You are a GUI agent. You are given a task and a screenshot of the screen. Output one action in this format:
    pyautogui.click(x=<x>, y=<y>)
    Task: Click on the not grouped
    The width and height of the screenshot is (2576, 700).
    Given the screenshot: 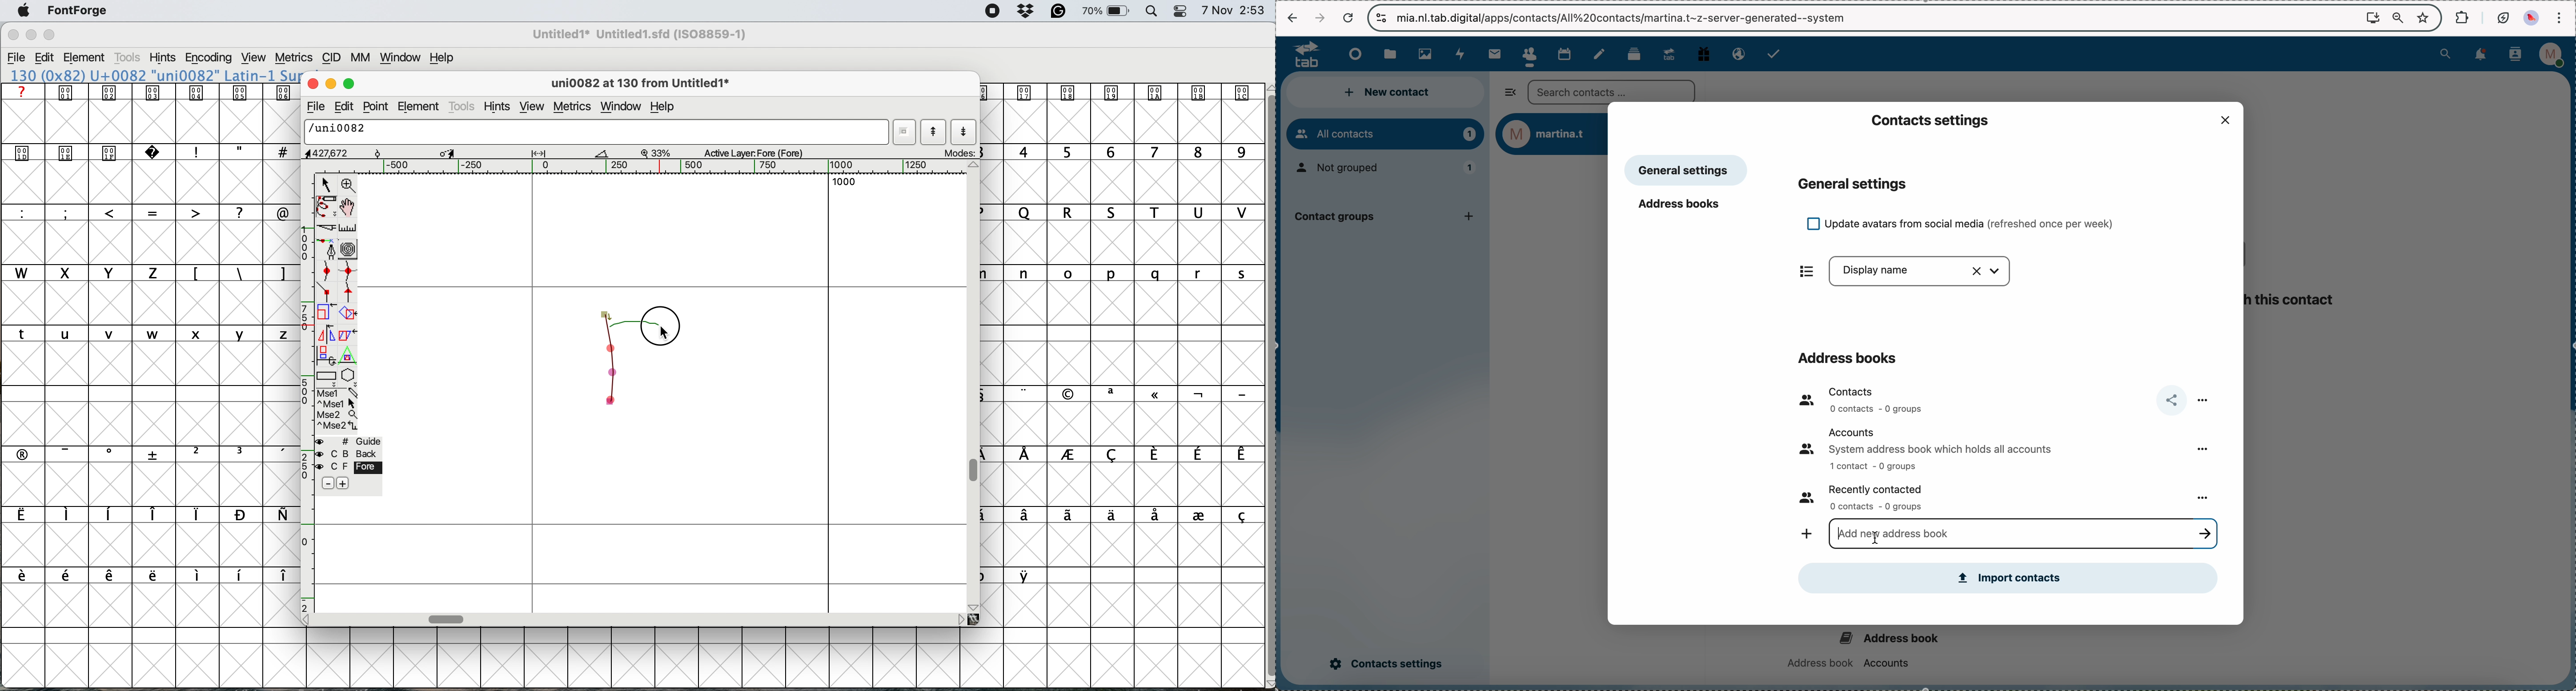 What is the action you would take?
    pyautogui.click(x=1388, y=169)
    